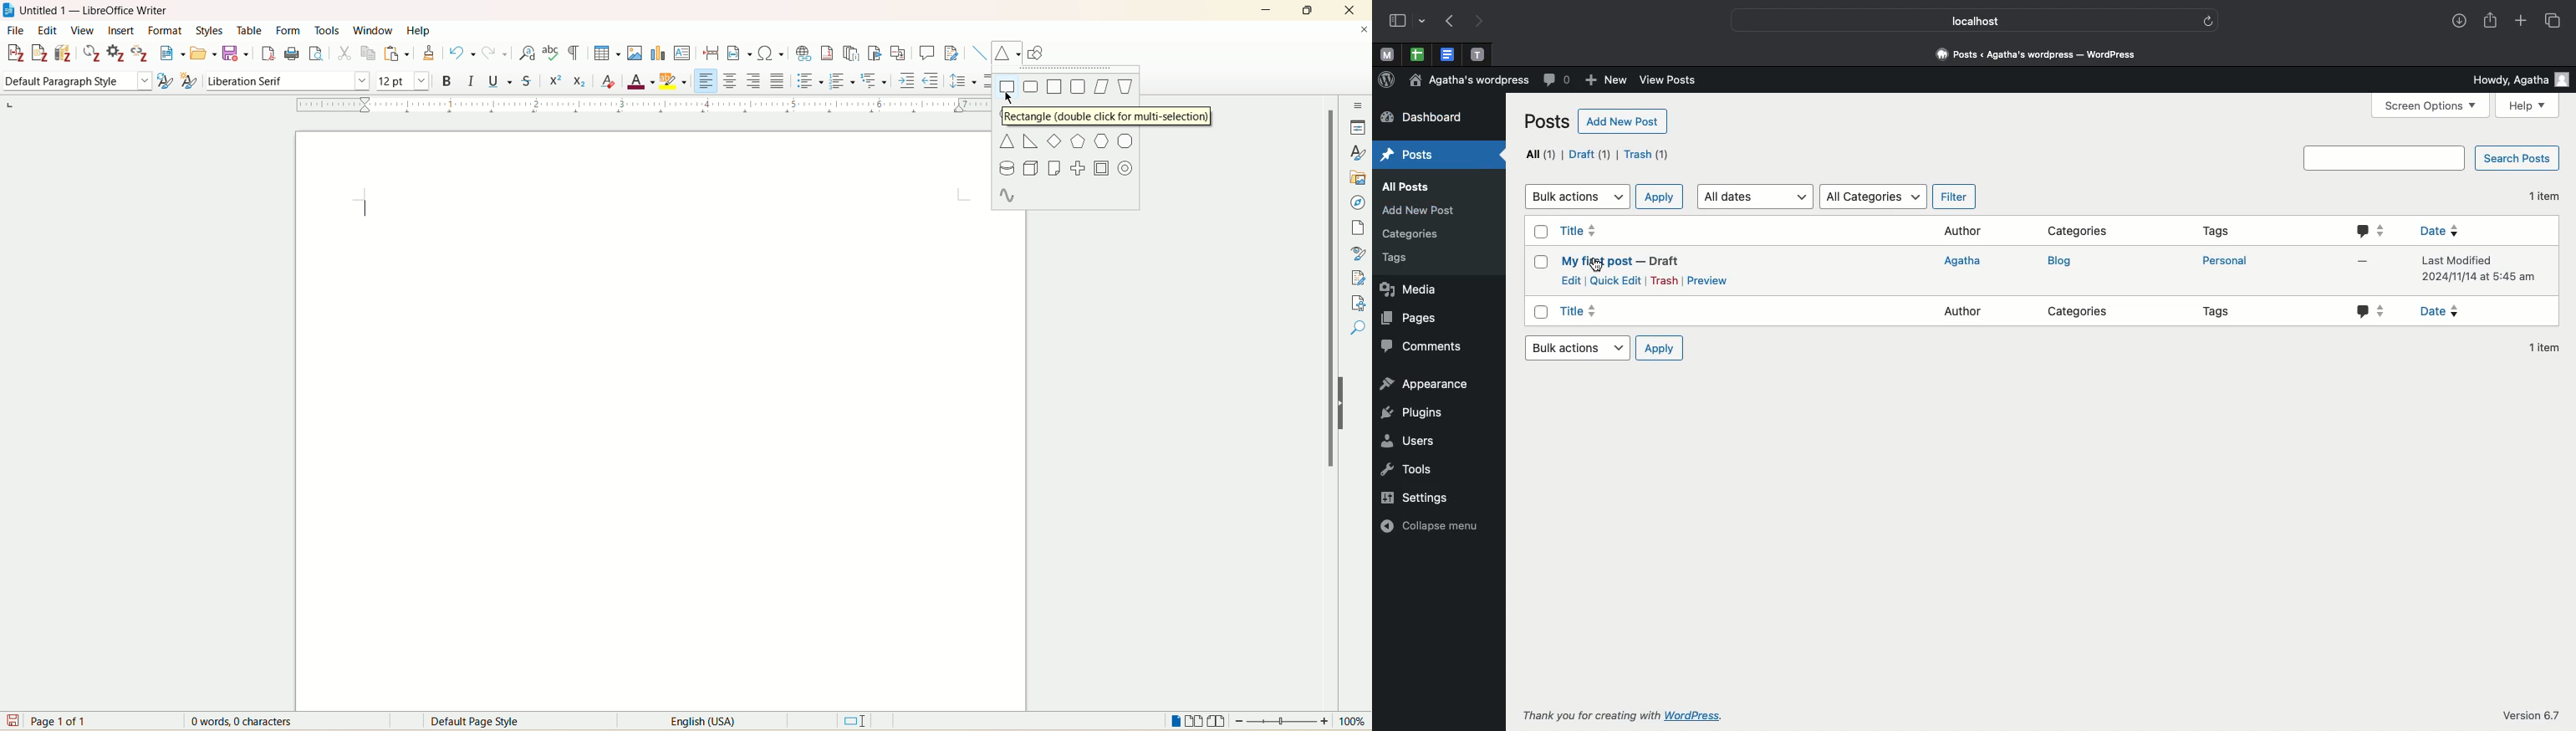 This screenshot has width=2576, height=756. What do you see at coordinates (2082, 232) in the screenshot?
I see `Categories` at bounding box center [2082, 232].